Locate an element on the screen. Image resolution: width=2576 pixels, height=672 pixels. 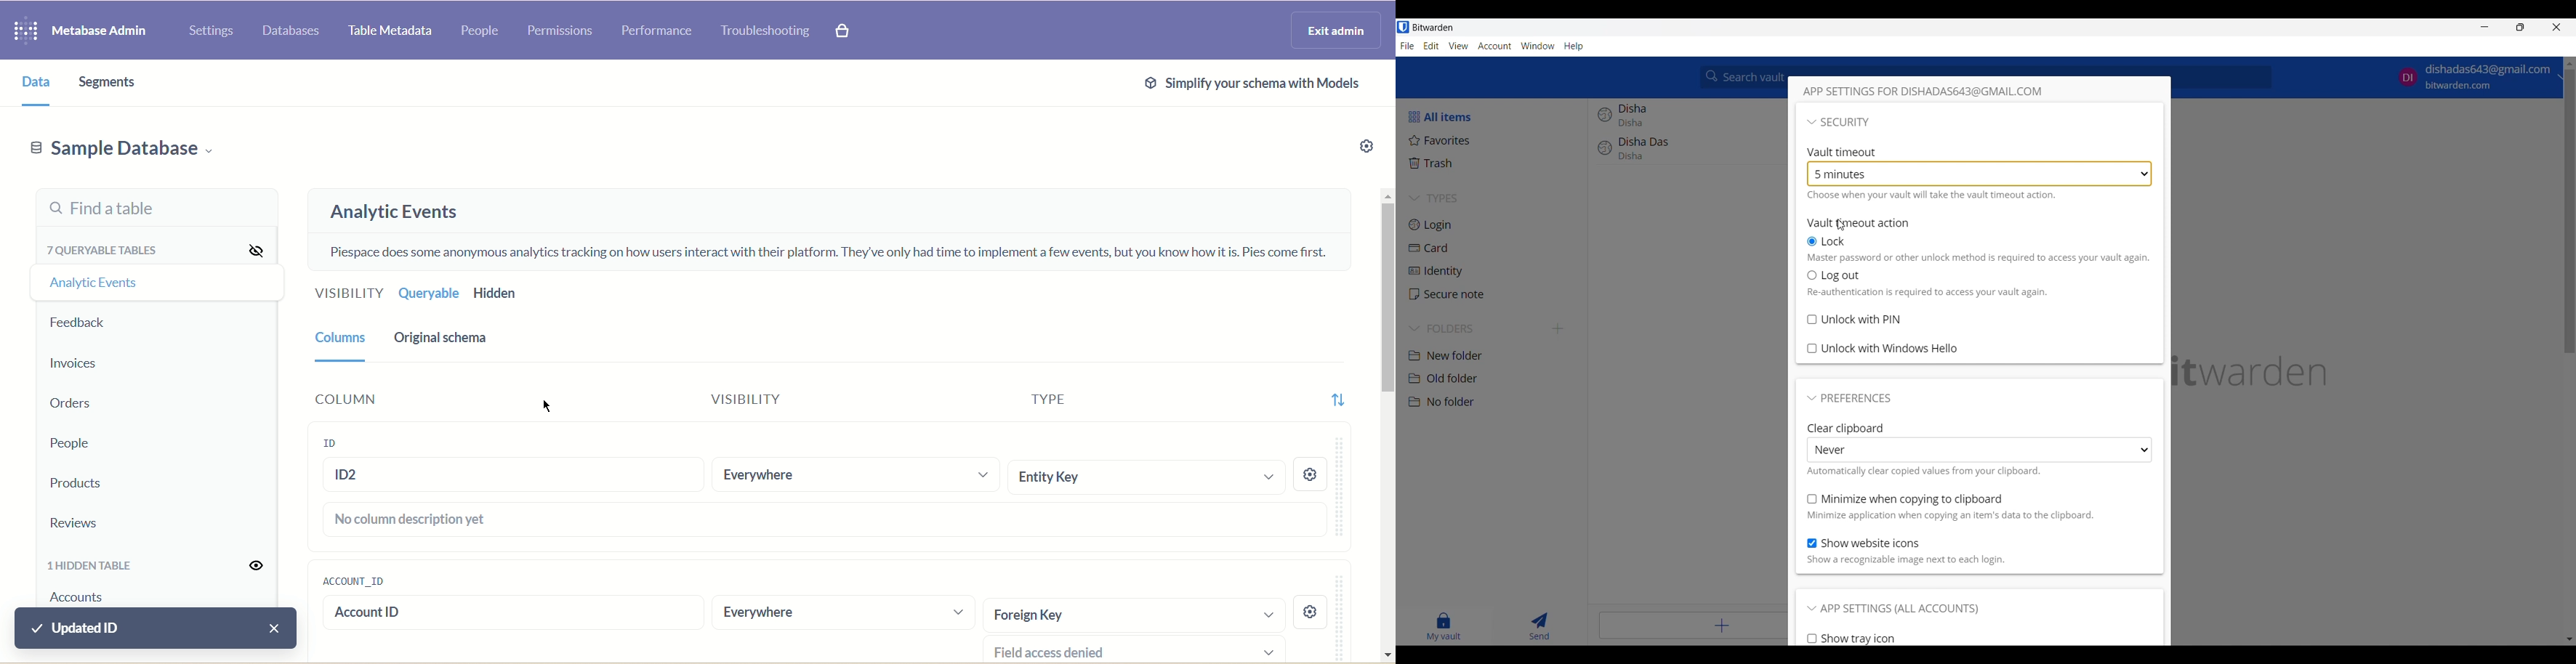
Toggle for Minimize when copying to clipboard is located at coordinates (1906, 499).